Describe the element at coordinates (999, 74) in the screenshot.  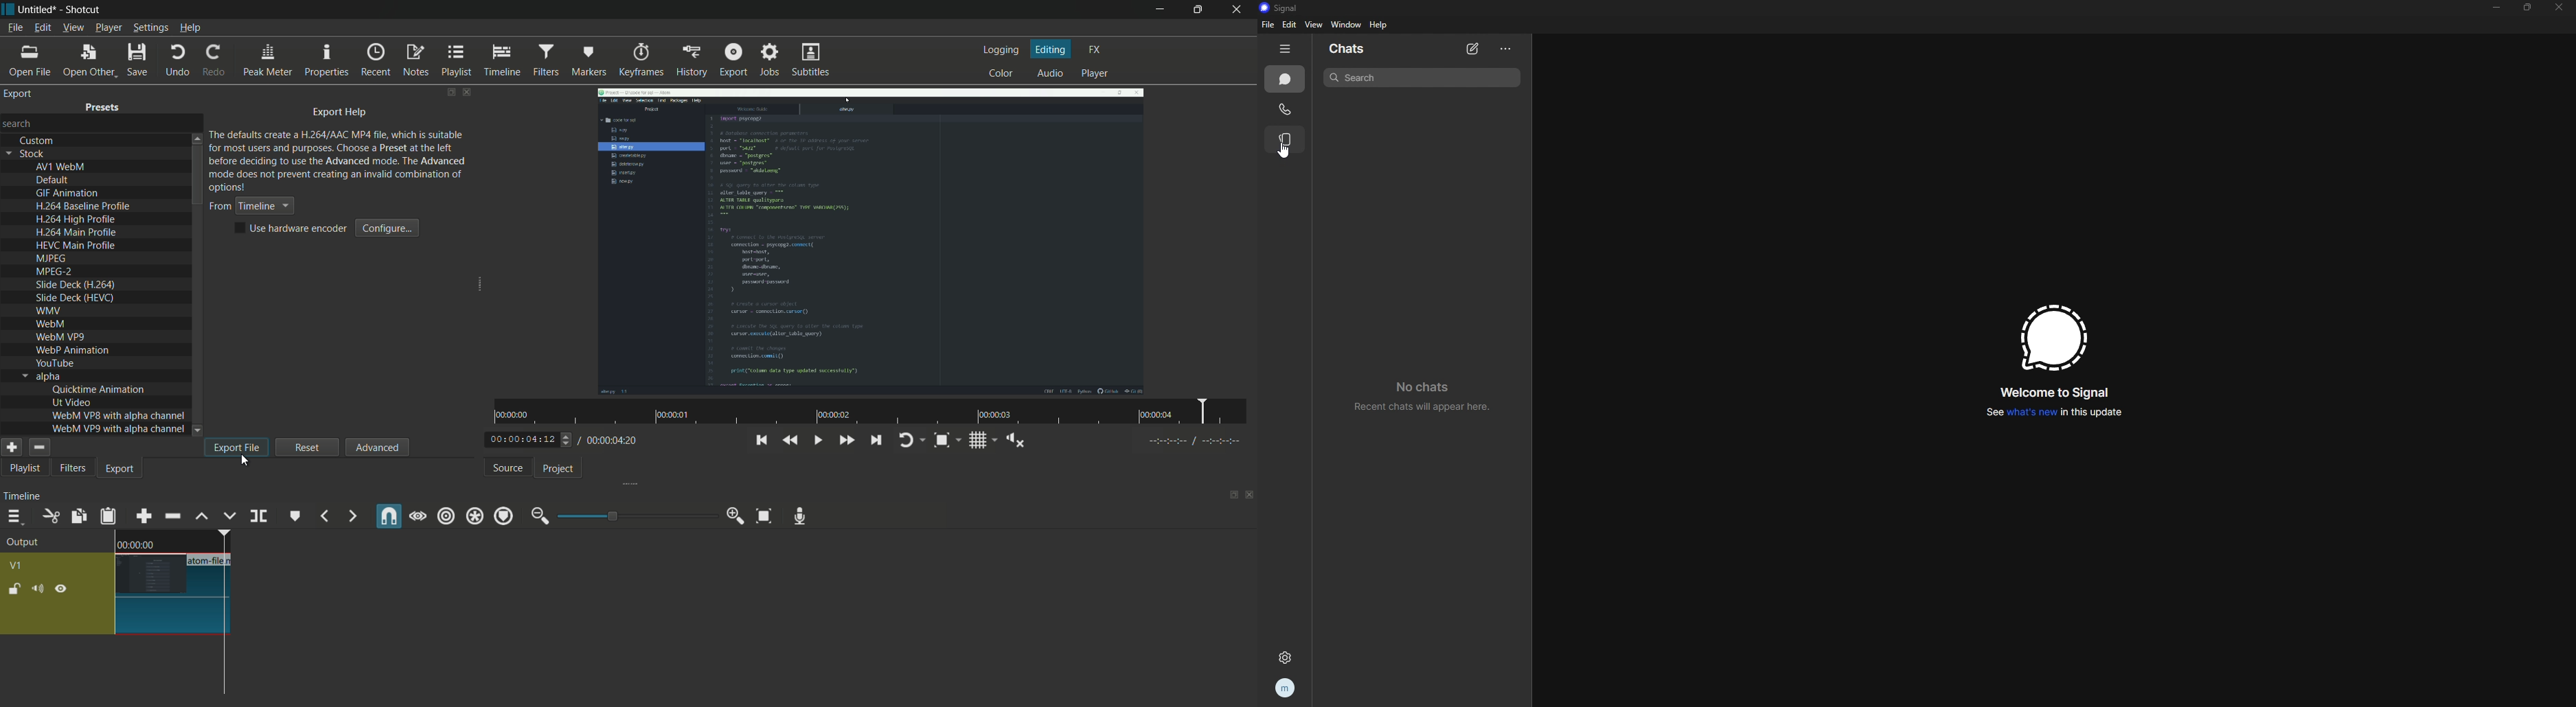
I see `color` at that location.